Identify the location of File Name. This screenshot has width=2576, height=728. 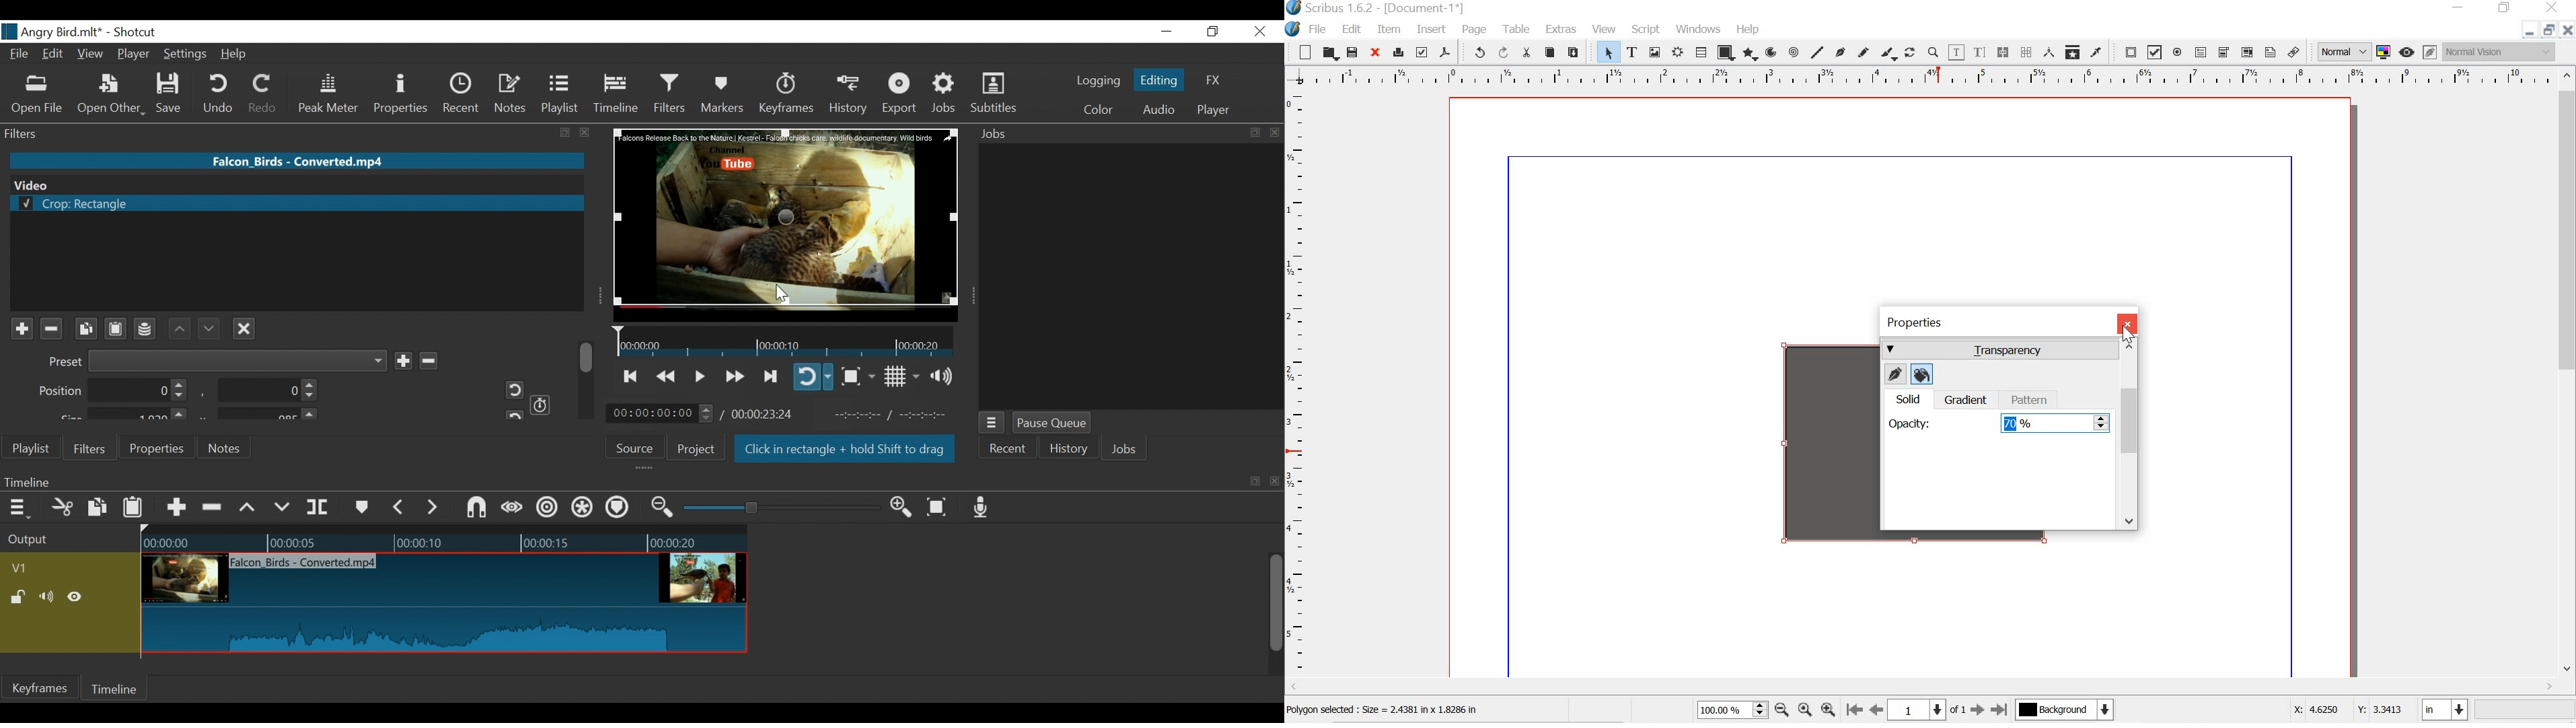
(299, 160).